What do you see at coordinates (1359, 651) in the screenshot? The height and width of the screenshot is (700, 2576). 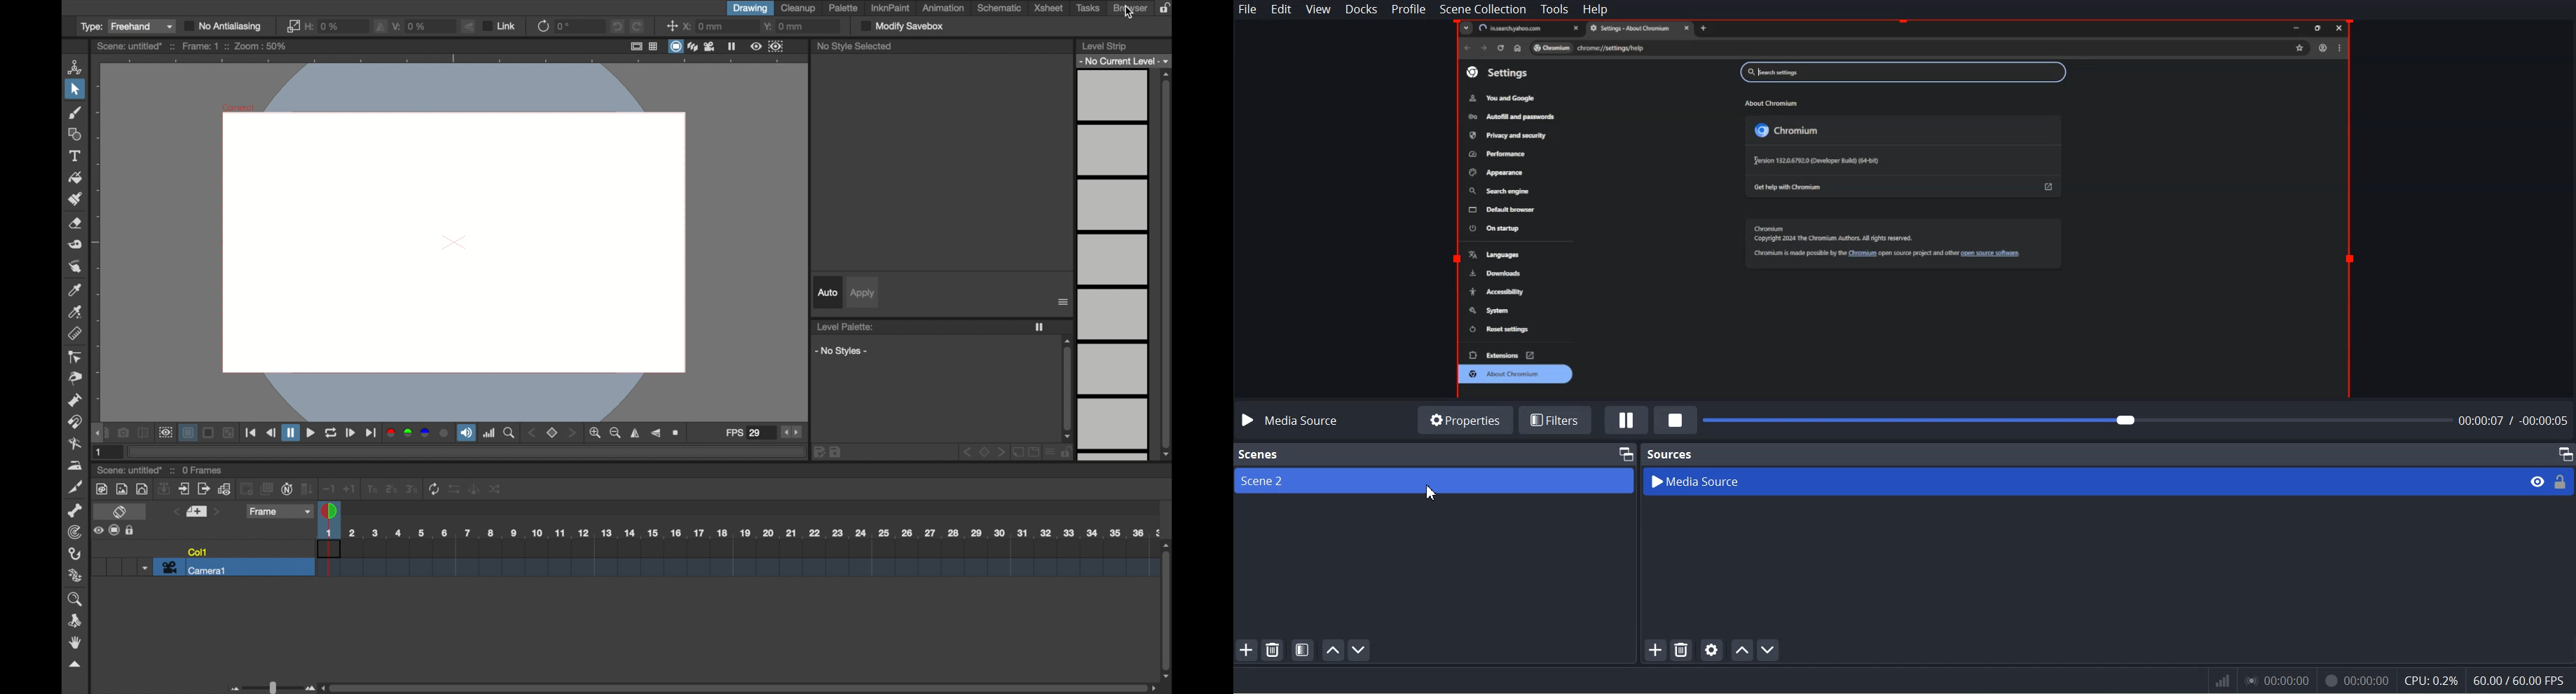 I see `Move Scene down` at bounding box center [1359, 651].